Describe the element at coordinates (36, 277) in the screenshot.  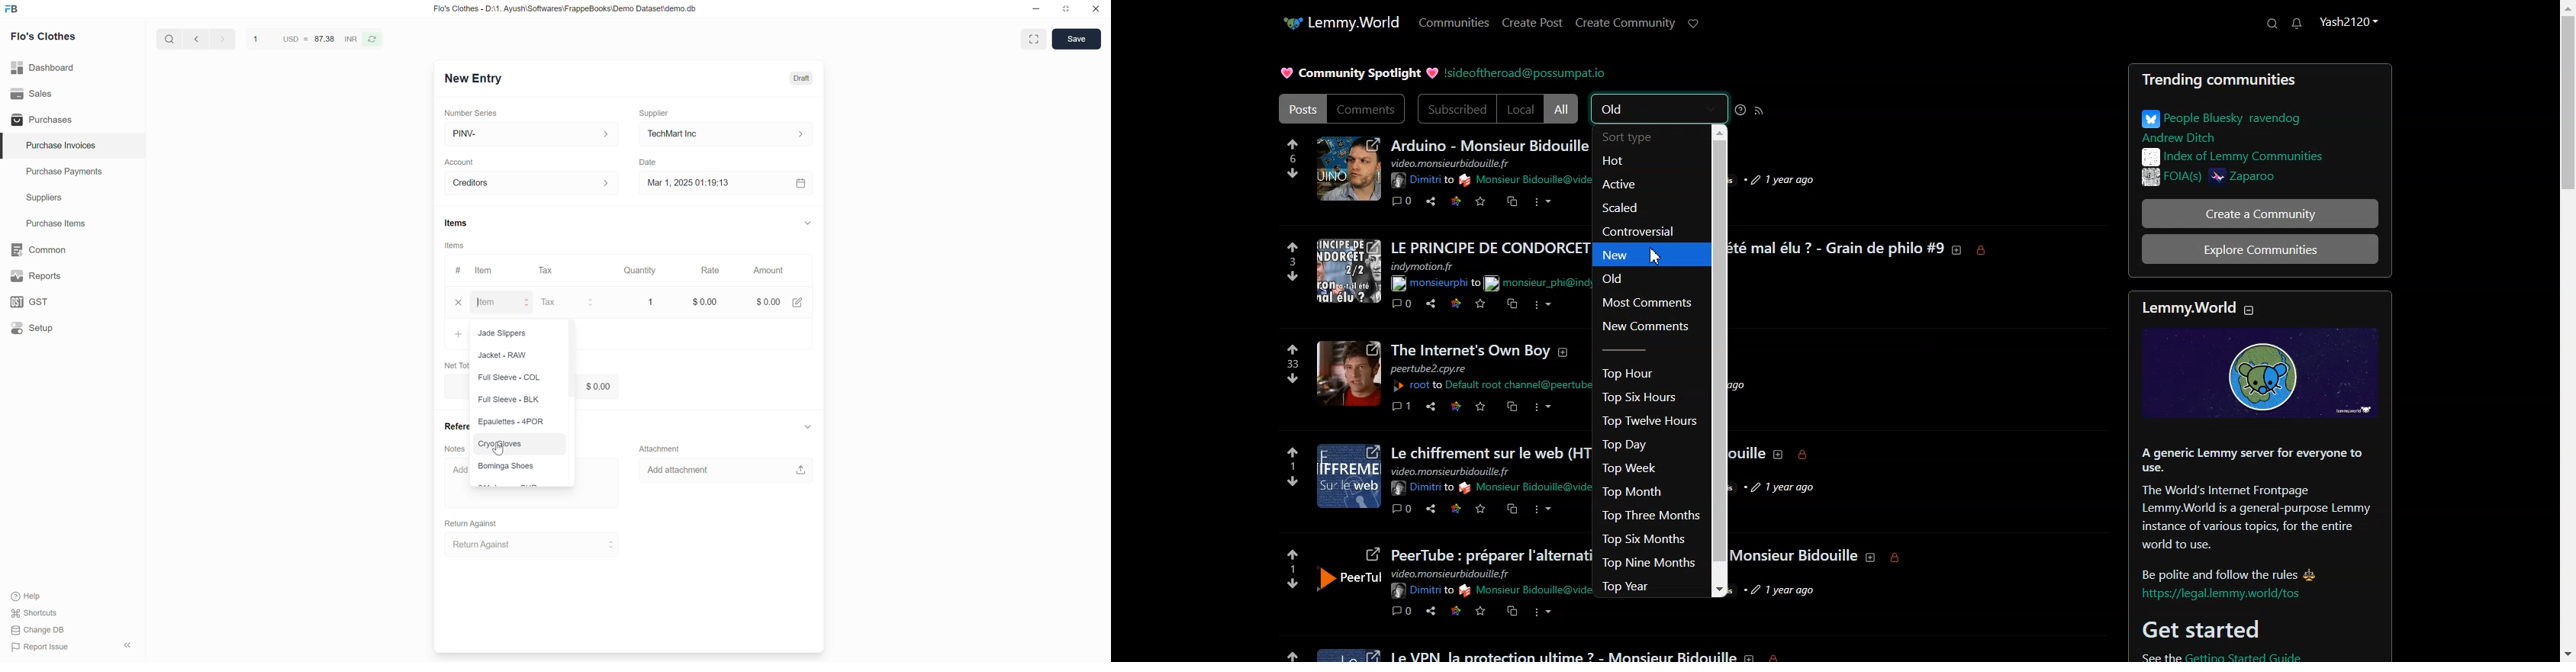
I see `y Reports` at that location.